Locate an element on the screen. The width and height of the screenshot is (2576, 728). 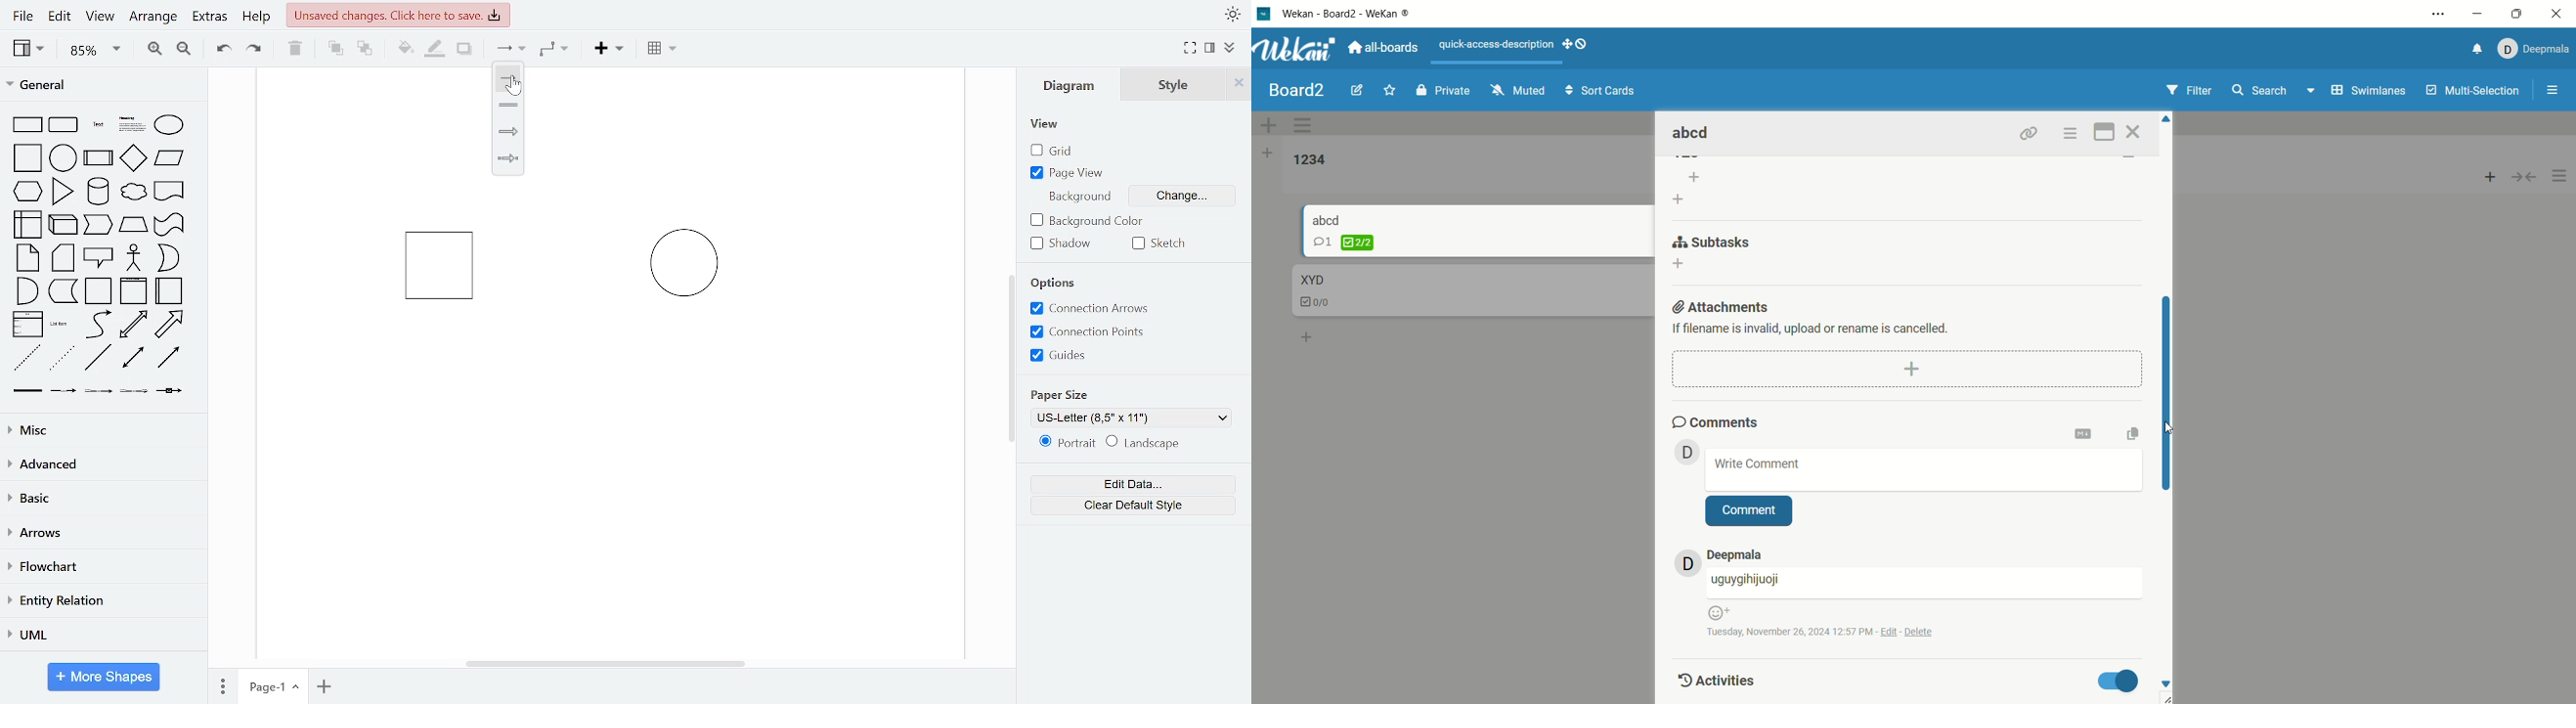
fill color is located at coordinates (406, 49).